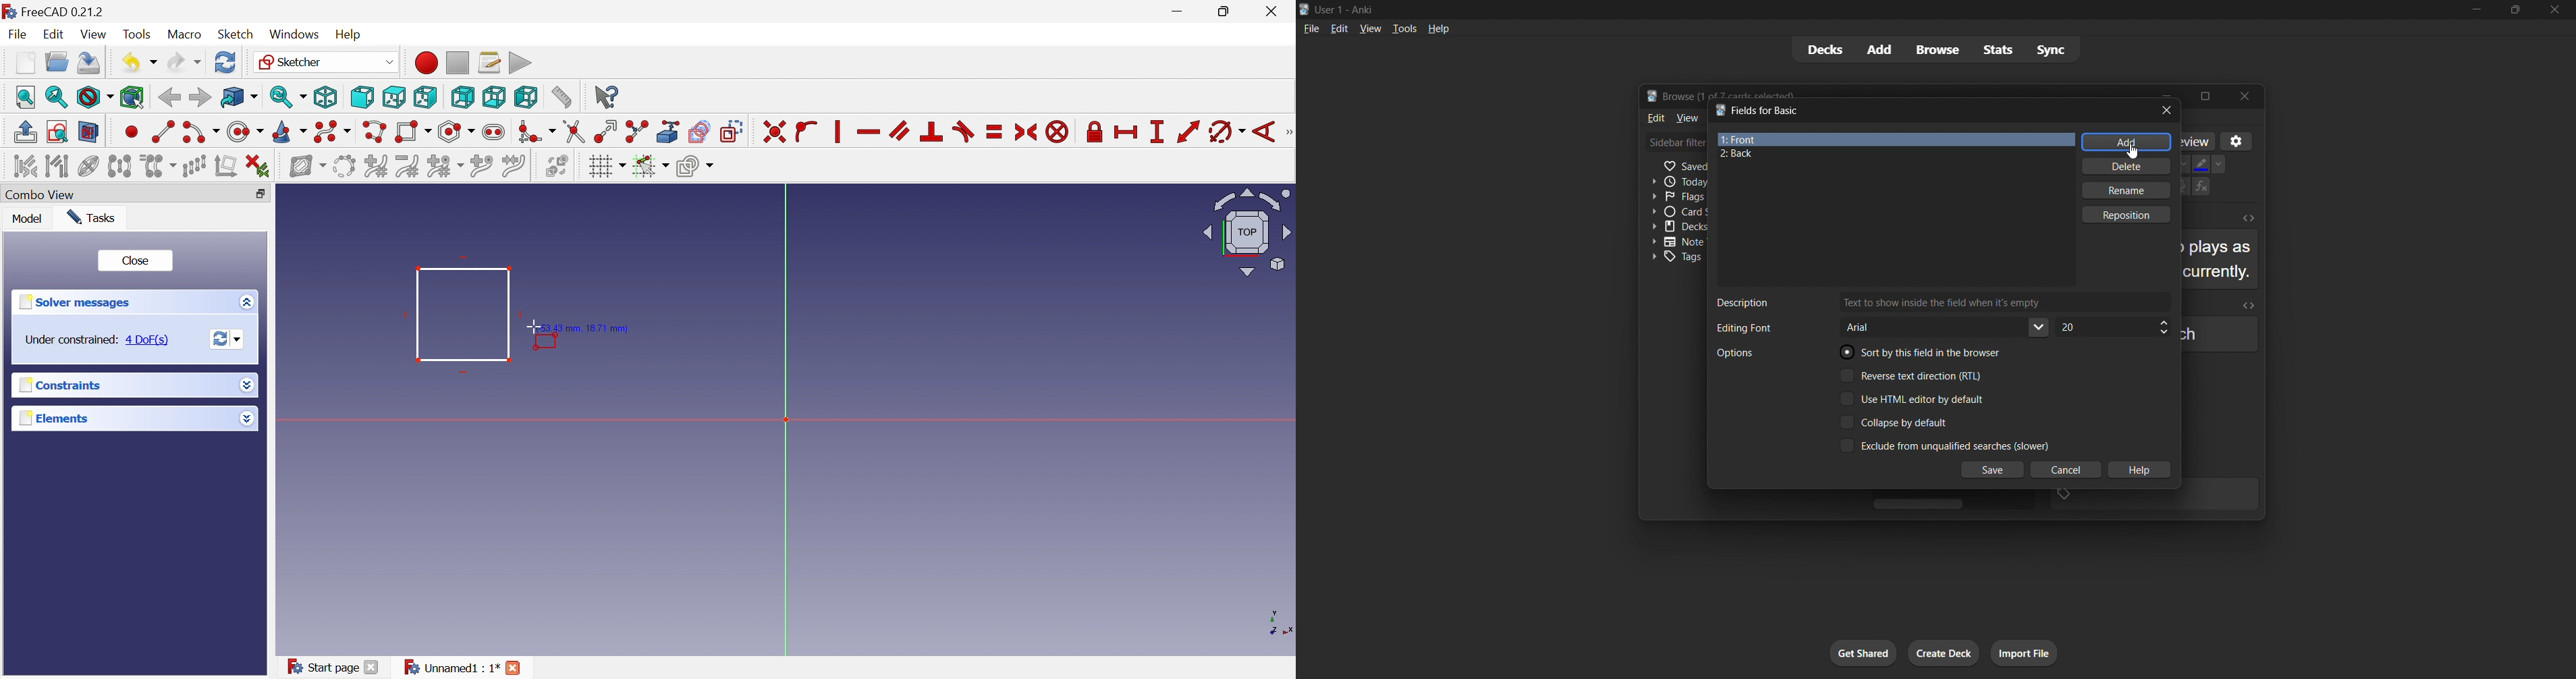 Image resolution: width=2576 pixels, height=700 pixels. Describe the element at coordinates (258, 167) in the screenshot. I see `` at that location.